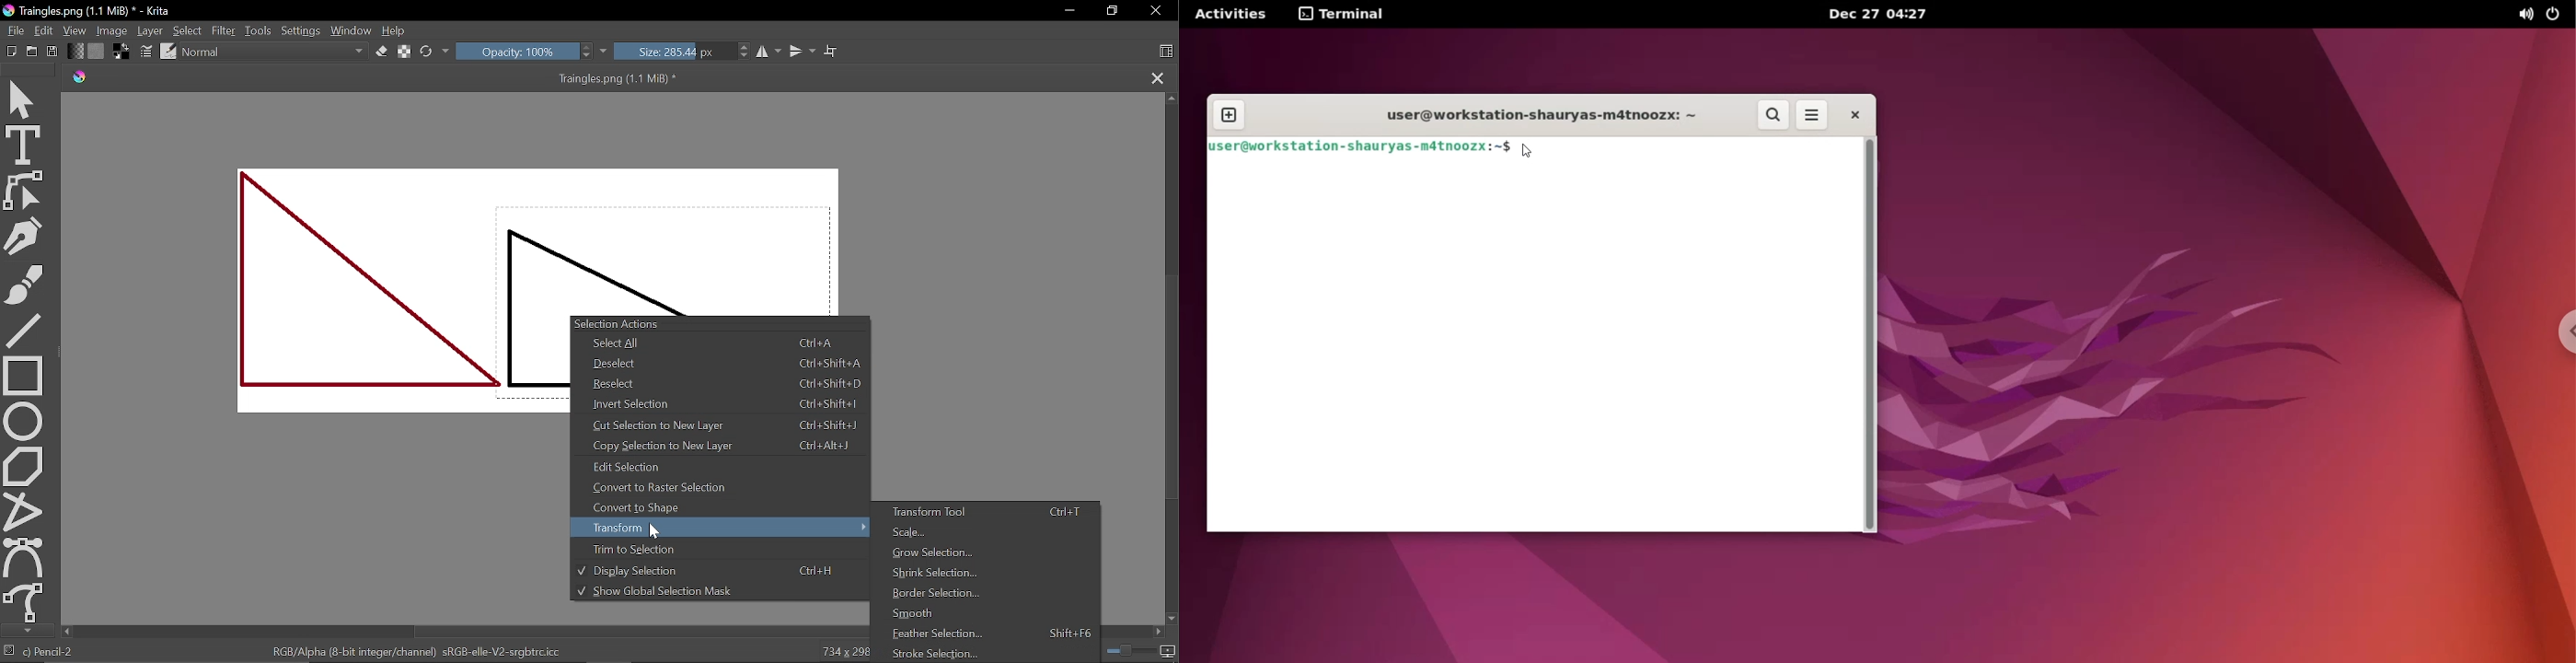 The image size is (2576, 672). I want to click on Gradient fill, so click(75, 52).